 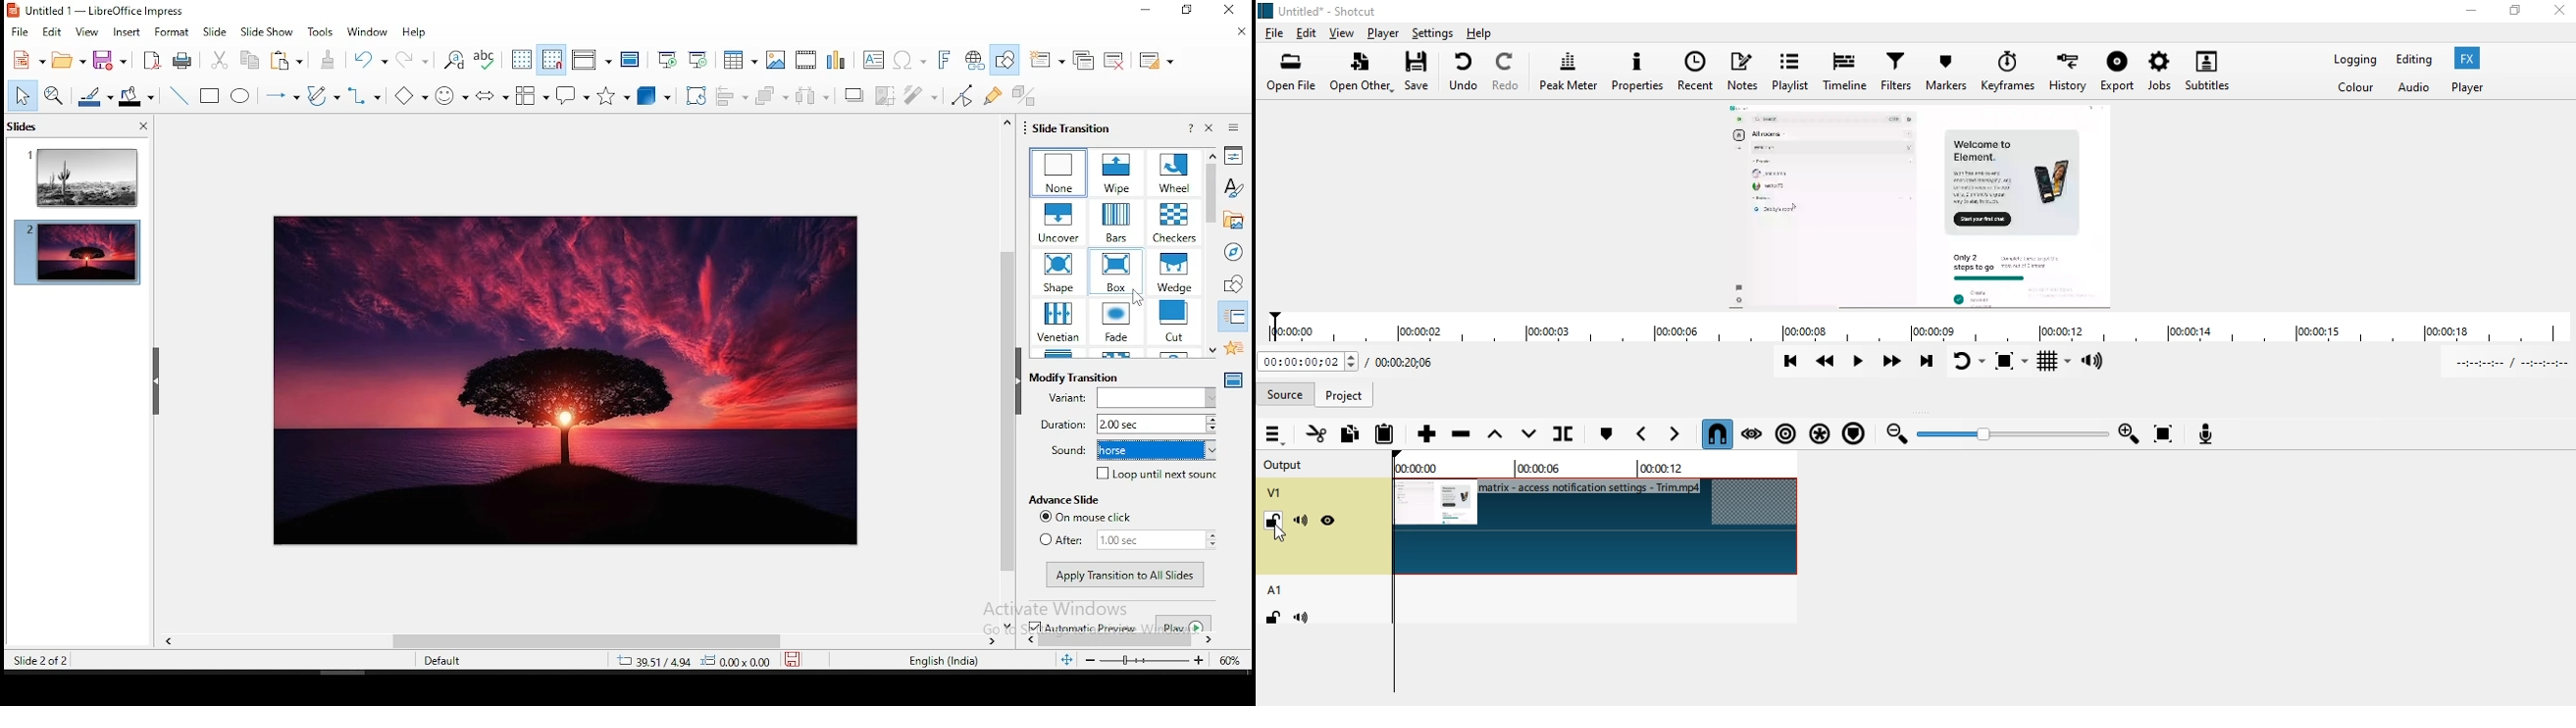 What do you see at coordinates (1821, 435) in the screenshot?
I see `ripple all tracks` at bounding box center [1821, 435].